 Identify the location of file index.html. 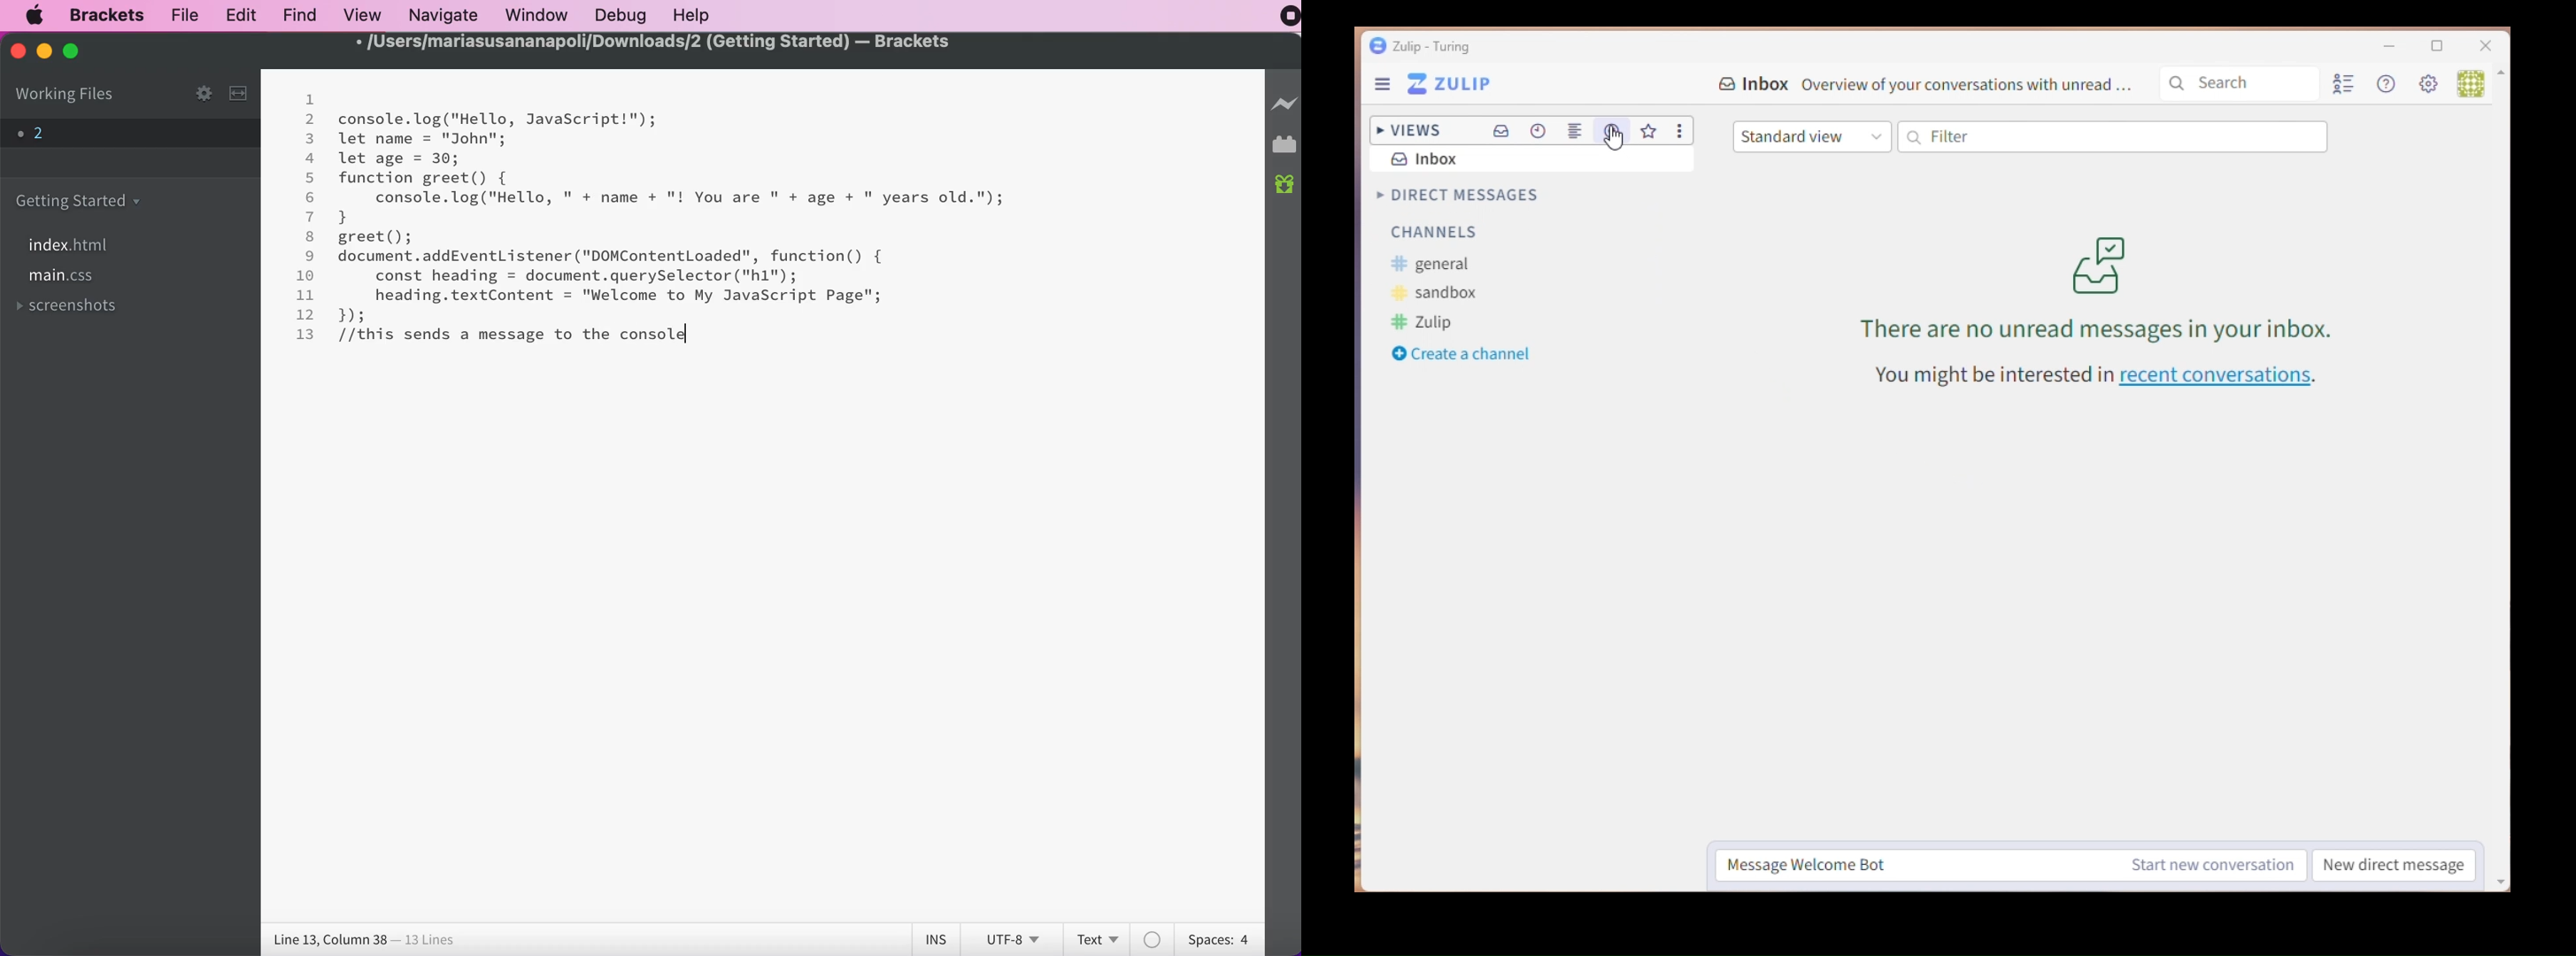
(73, 244).